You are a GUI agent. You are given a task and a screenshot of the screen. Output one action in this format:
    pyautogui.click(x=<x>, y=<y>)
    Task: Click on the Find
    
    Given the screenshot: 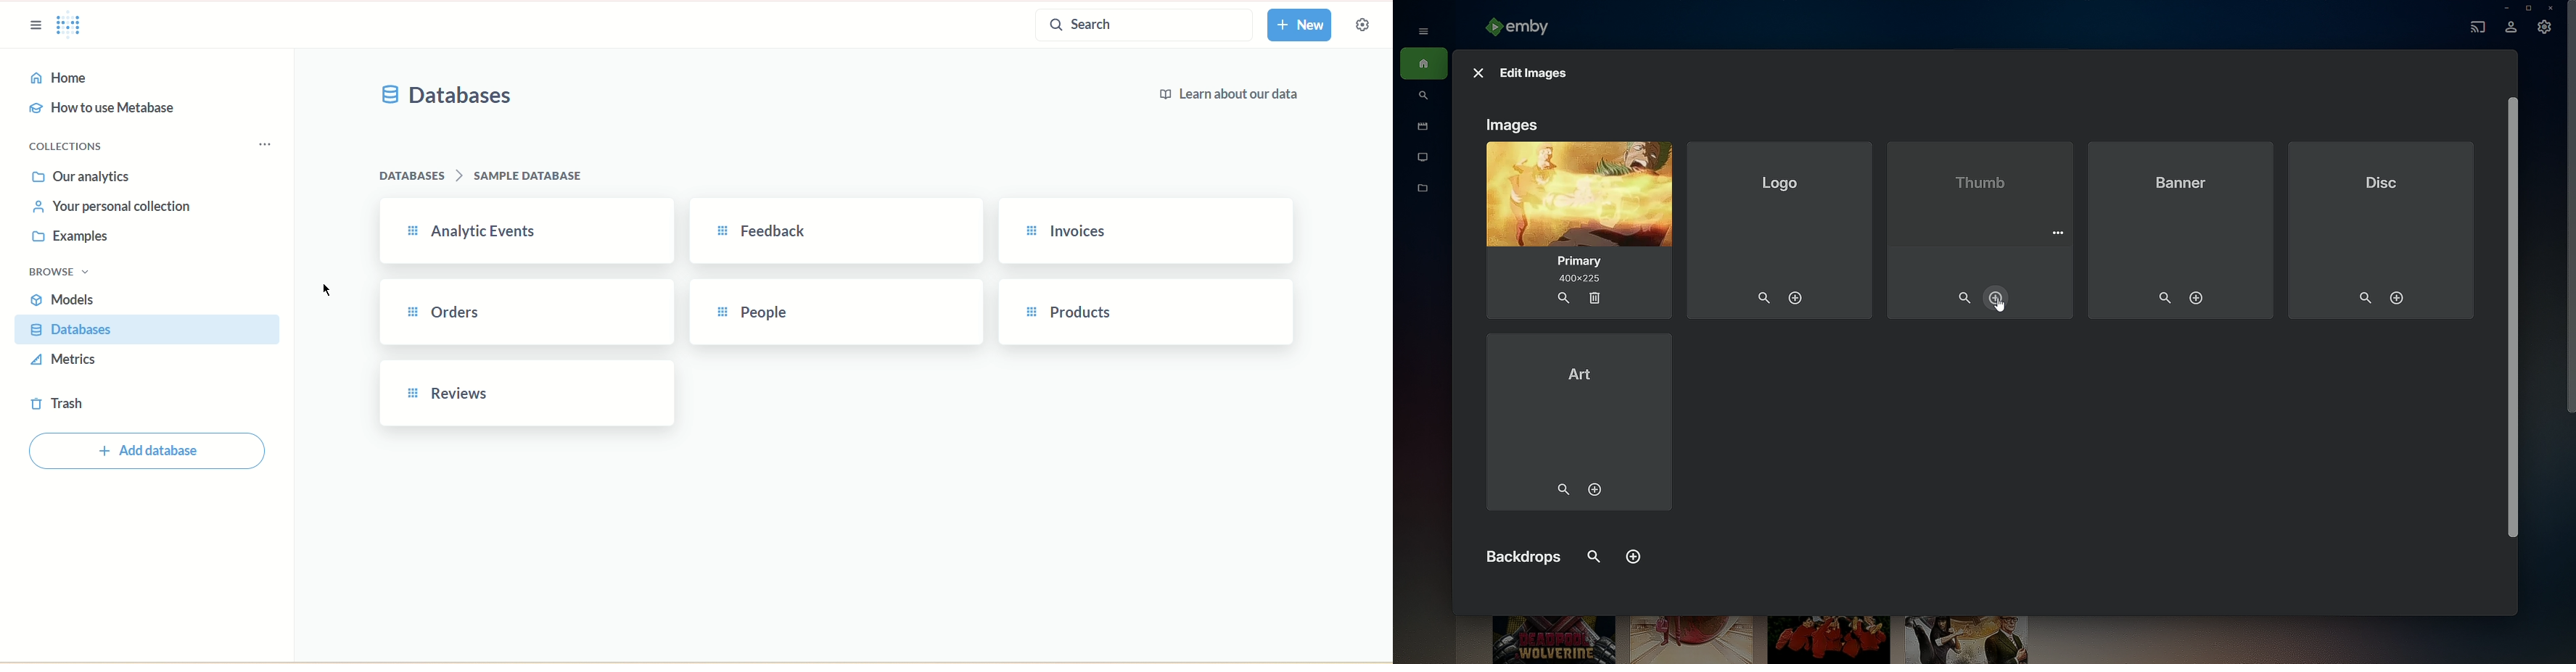 What is the action you would take?
    pyautogui.click(x=1424, y=97)
    